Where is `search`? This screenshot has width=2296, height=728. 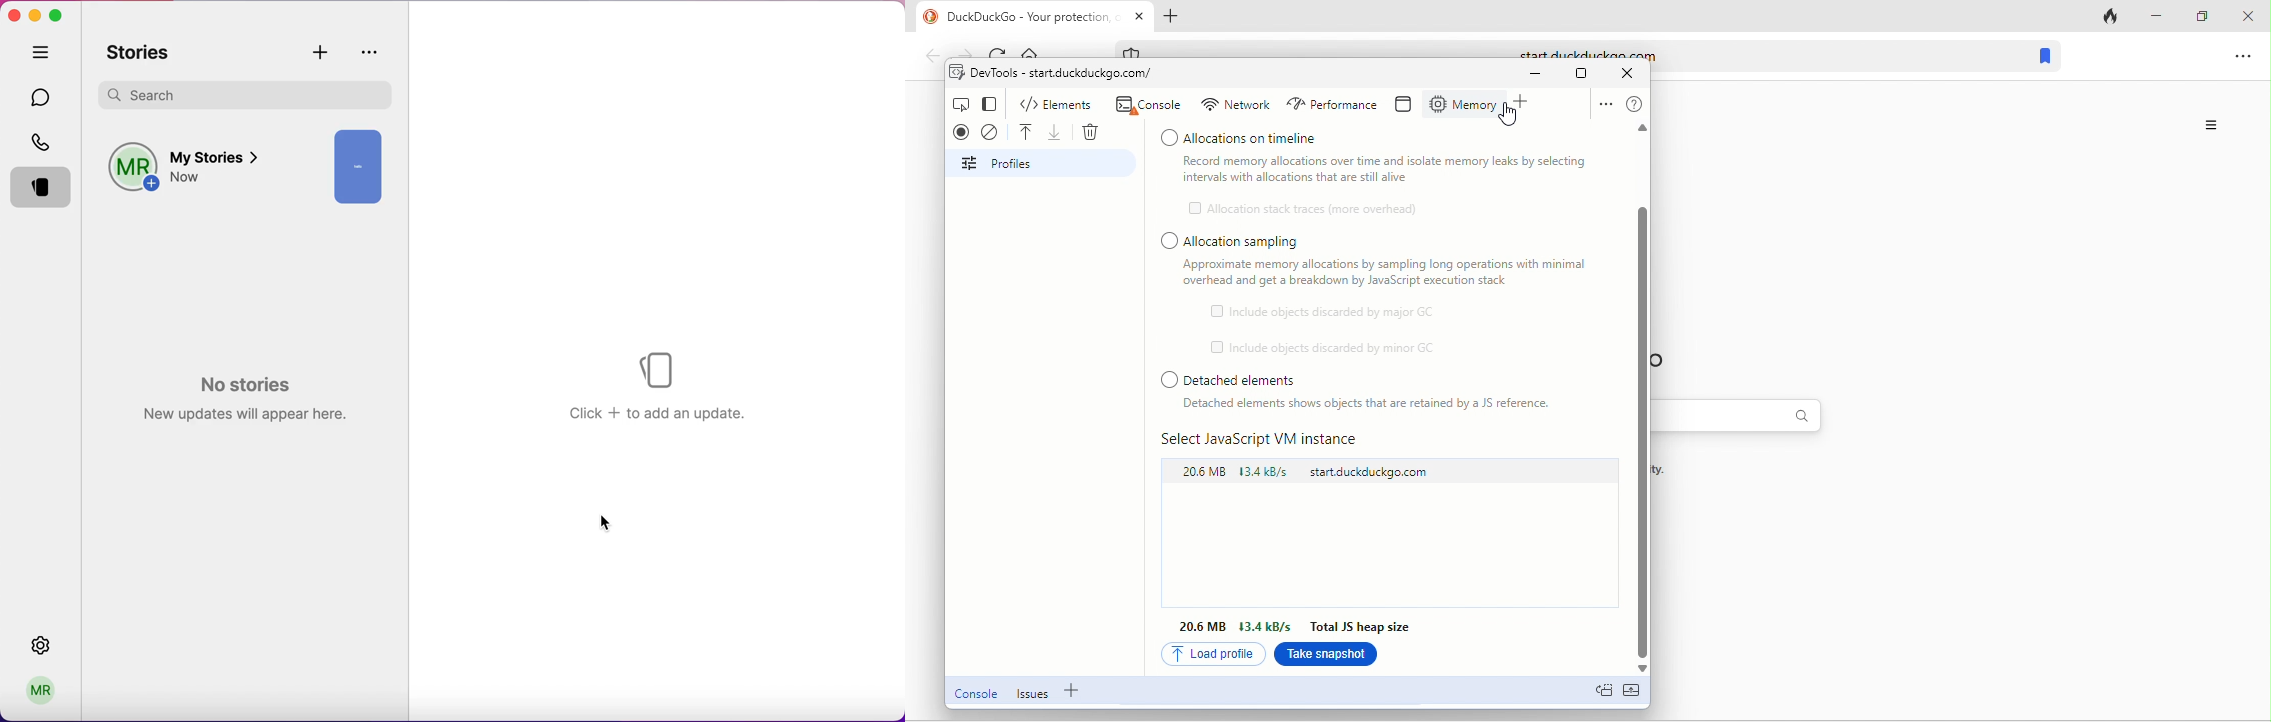
search is located at coordinates (249, 94).